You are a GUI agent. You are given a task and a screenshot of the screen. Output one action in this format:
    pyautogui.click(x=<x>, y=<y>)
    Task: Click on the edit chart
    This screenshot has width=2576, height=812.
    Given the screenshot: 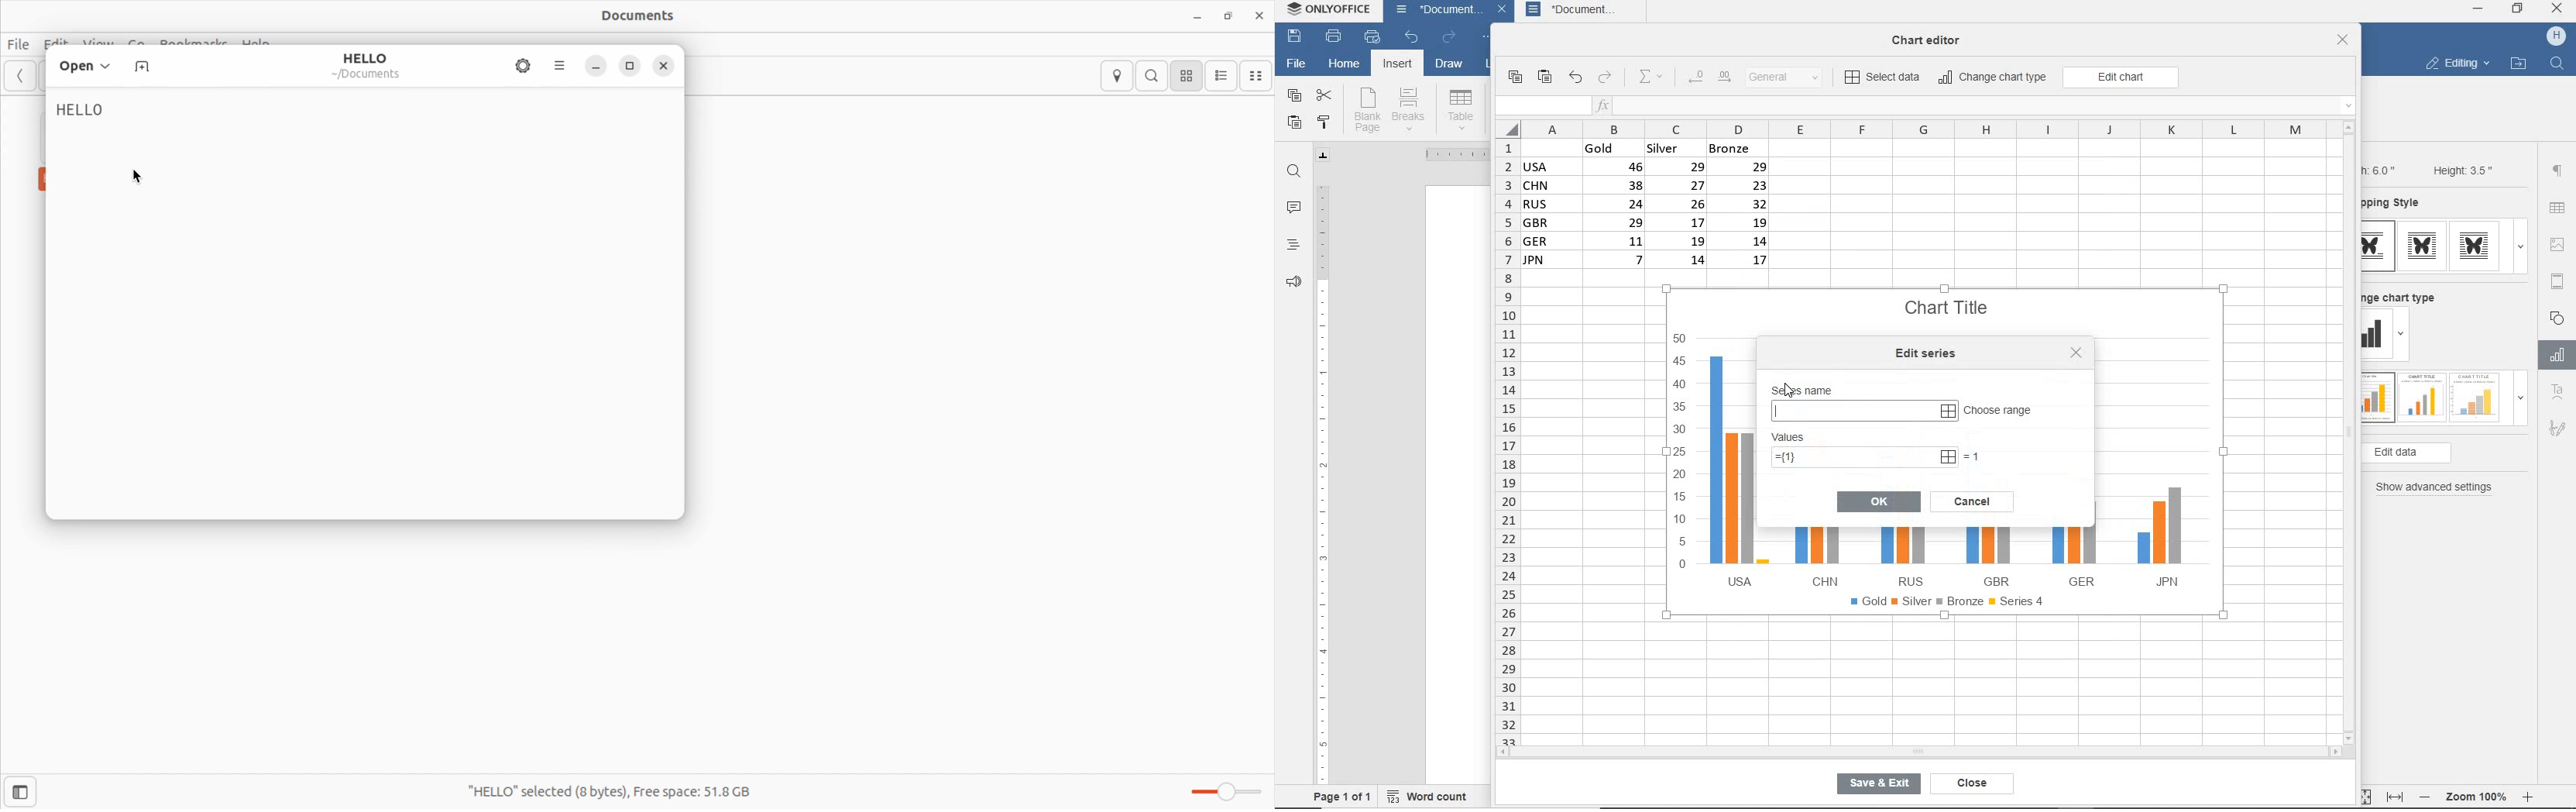 What is the action you would take?
    pyautogui.click(x=2121, y=77)
    